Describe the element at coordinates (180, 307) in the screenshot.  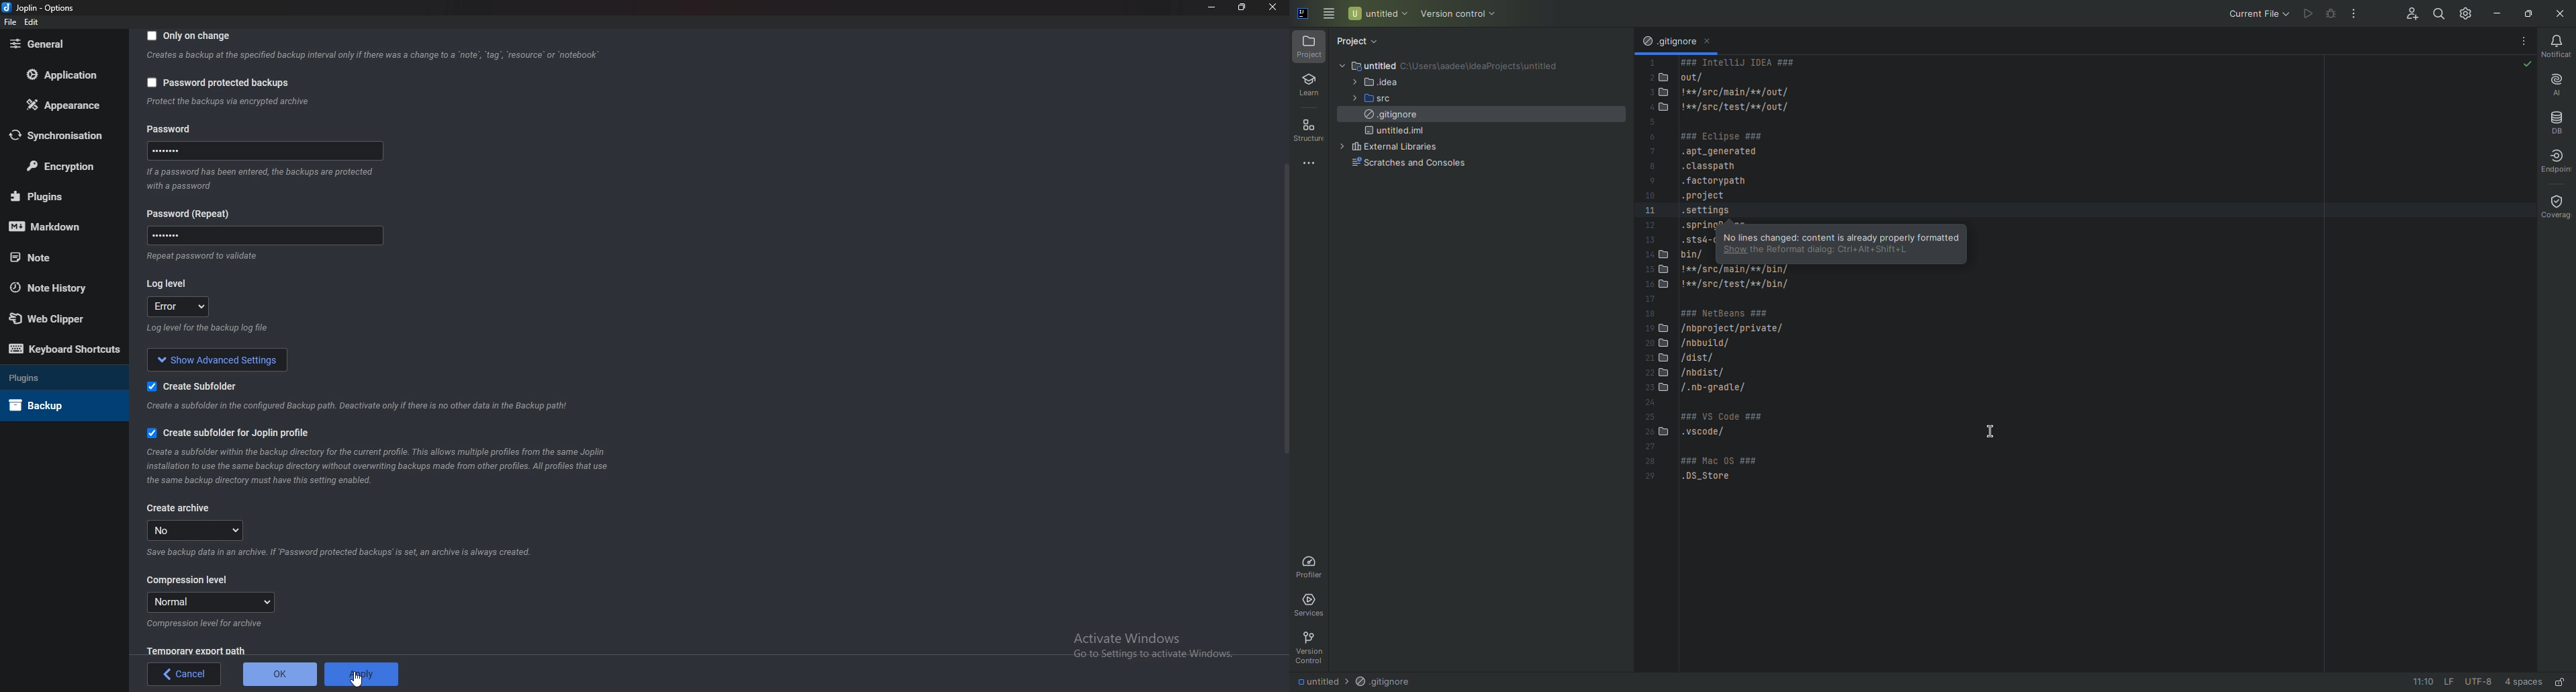
I see `error` at that location.